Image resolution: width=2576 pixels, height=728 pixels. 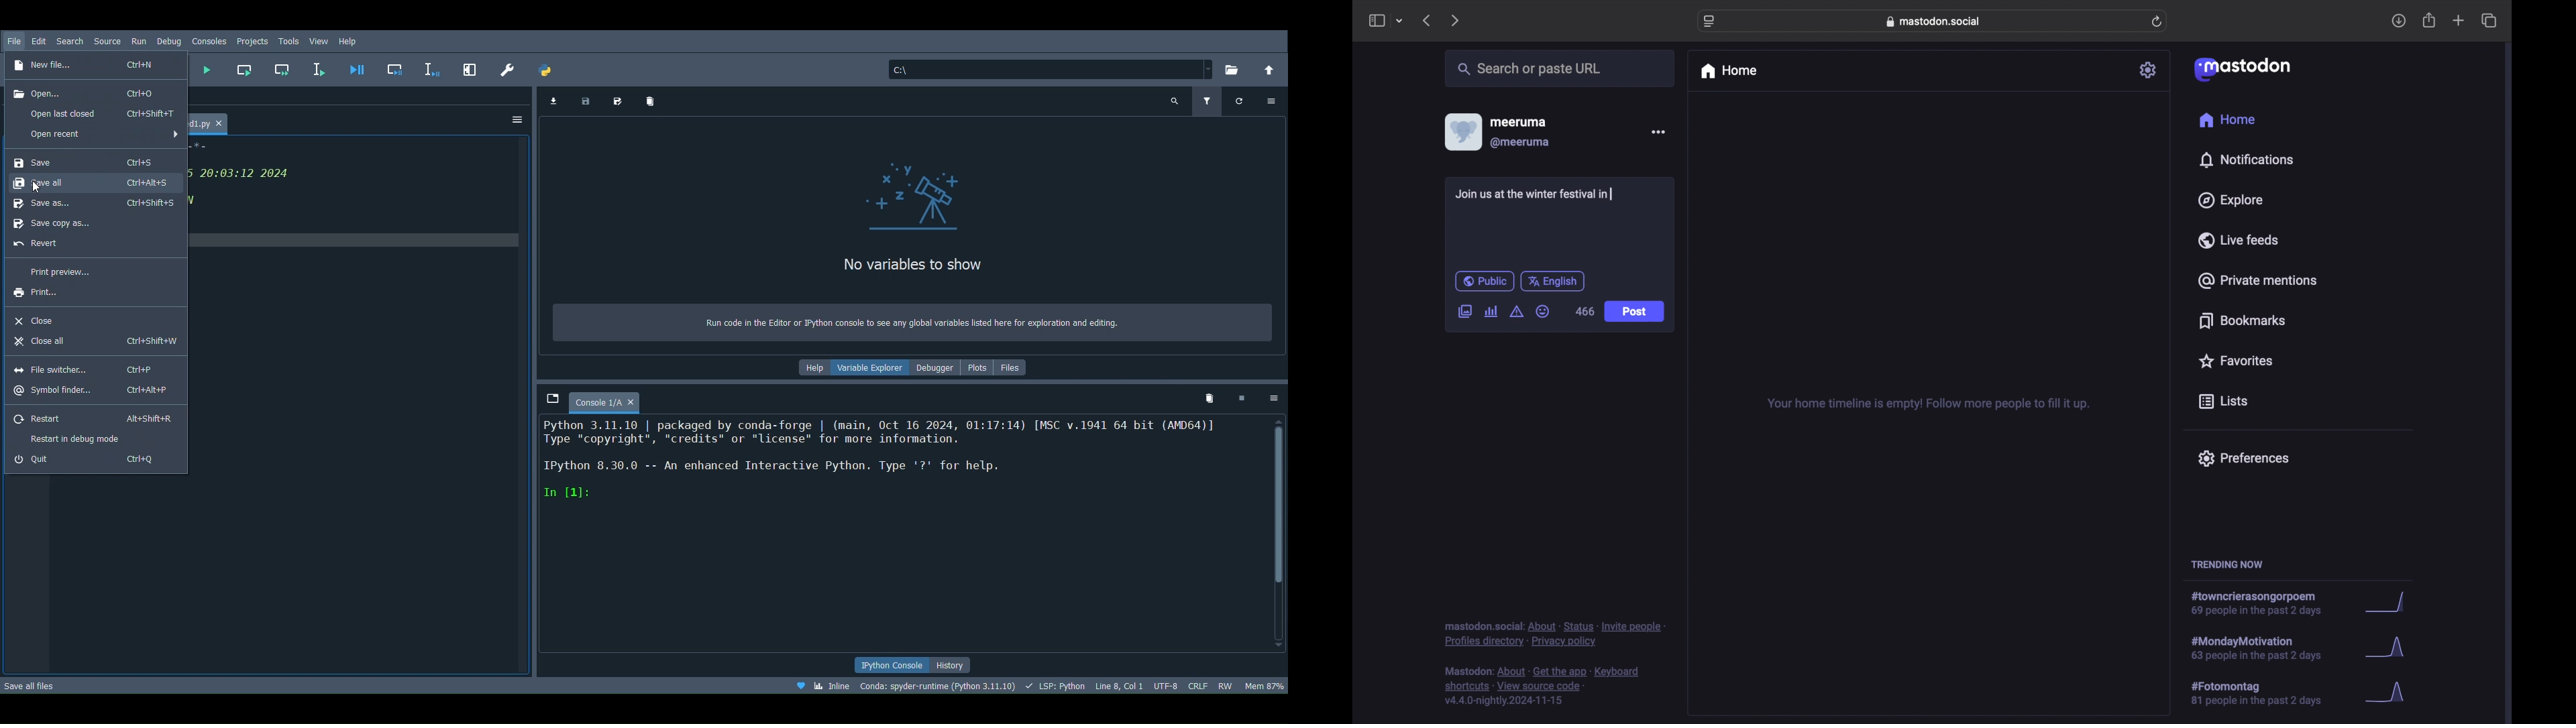 What do you see at coordinates (547, 67) in the screenshot?
I see `PYTHONPATH manager` at bounding box center [547, 67].